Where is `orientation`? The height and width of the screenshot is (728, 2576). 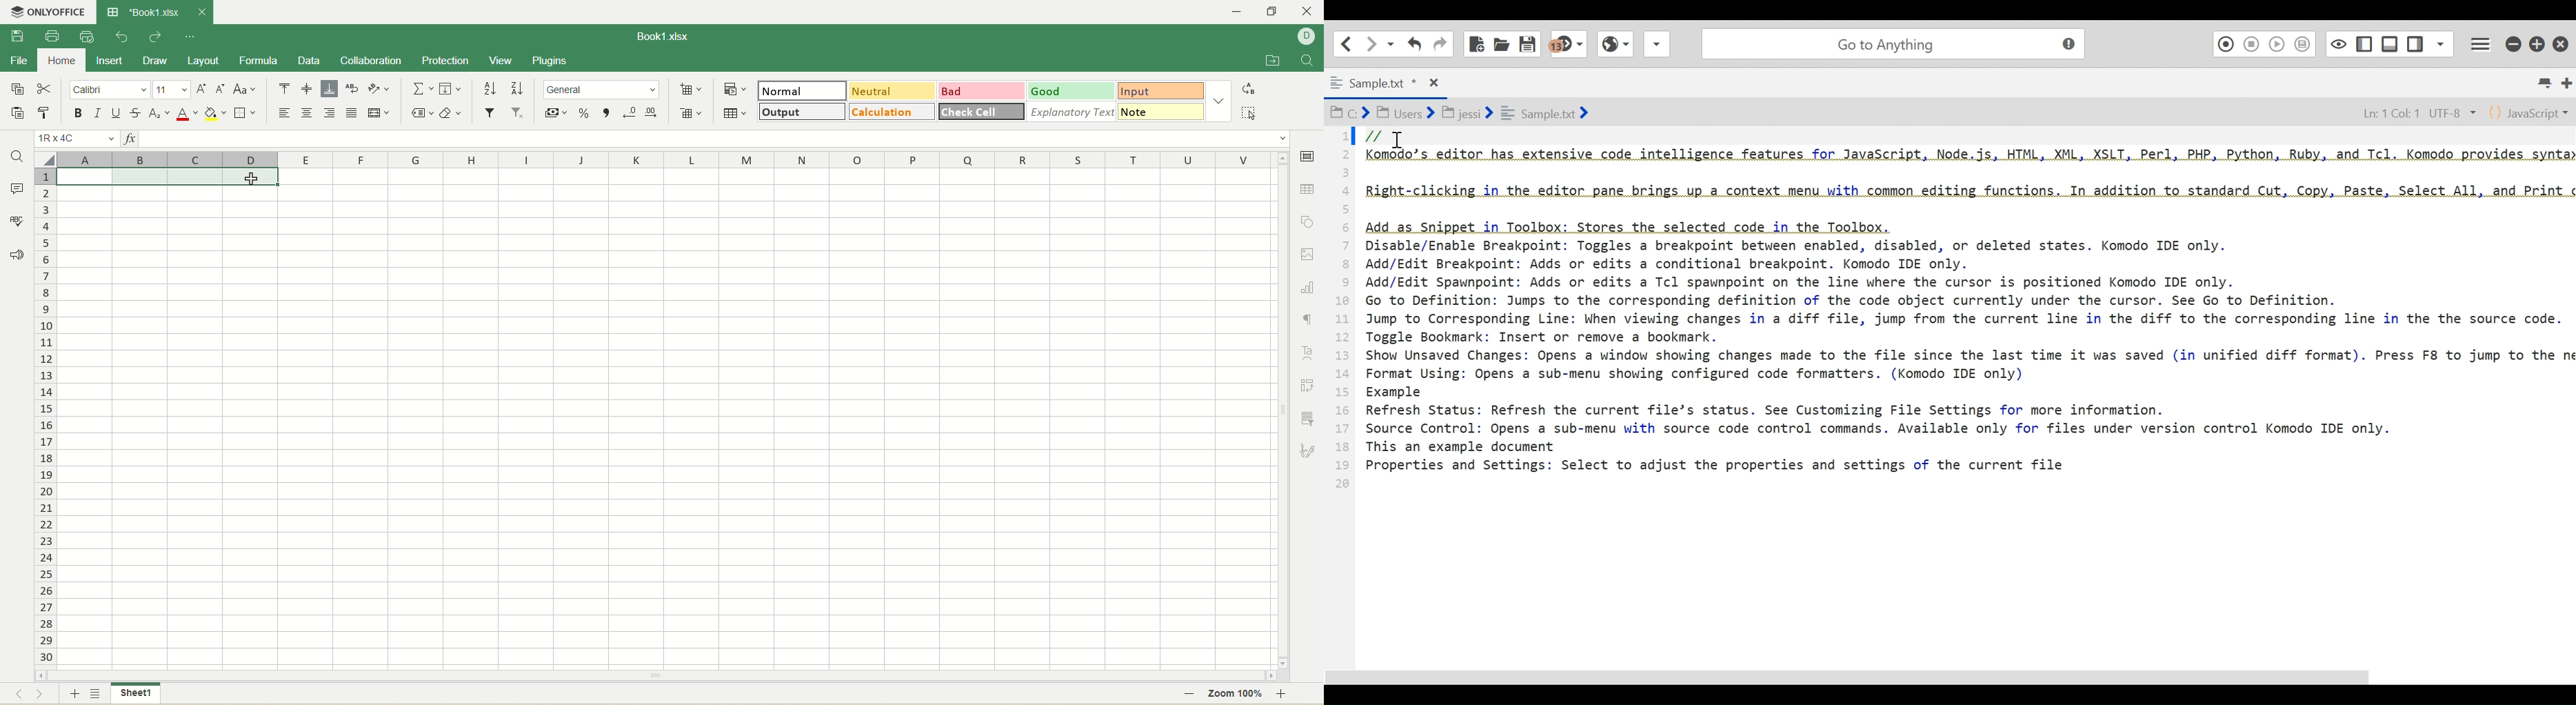
orientation is located at coordinates (377, 88).